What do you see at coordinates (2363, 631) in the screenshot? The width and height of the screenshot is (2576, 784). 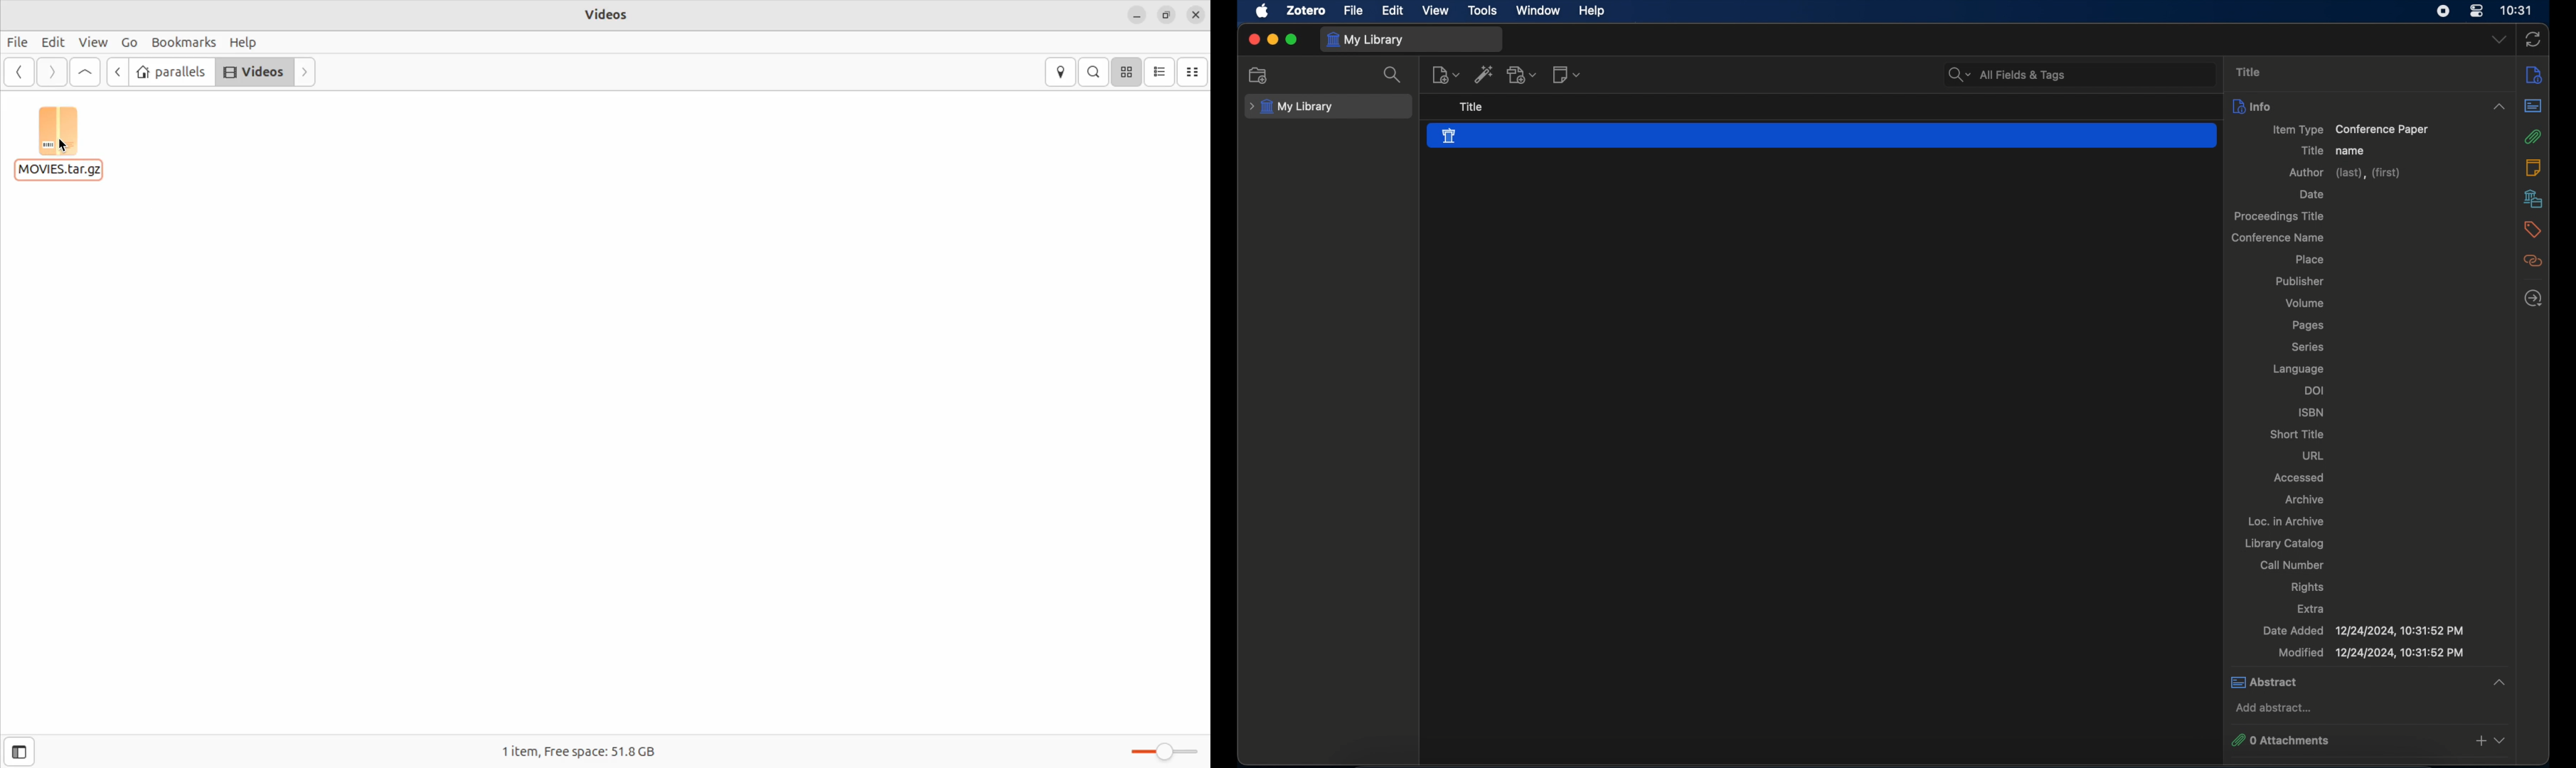 I see `date added` at bounding box center [2363, 631].